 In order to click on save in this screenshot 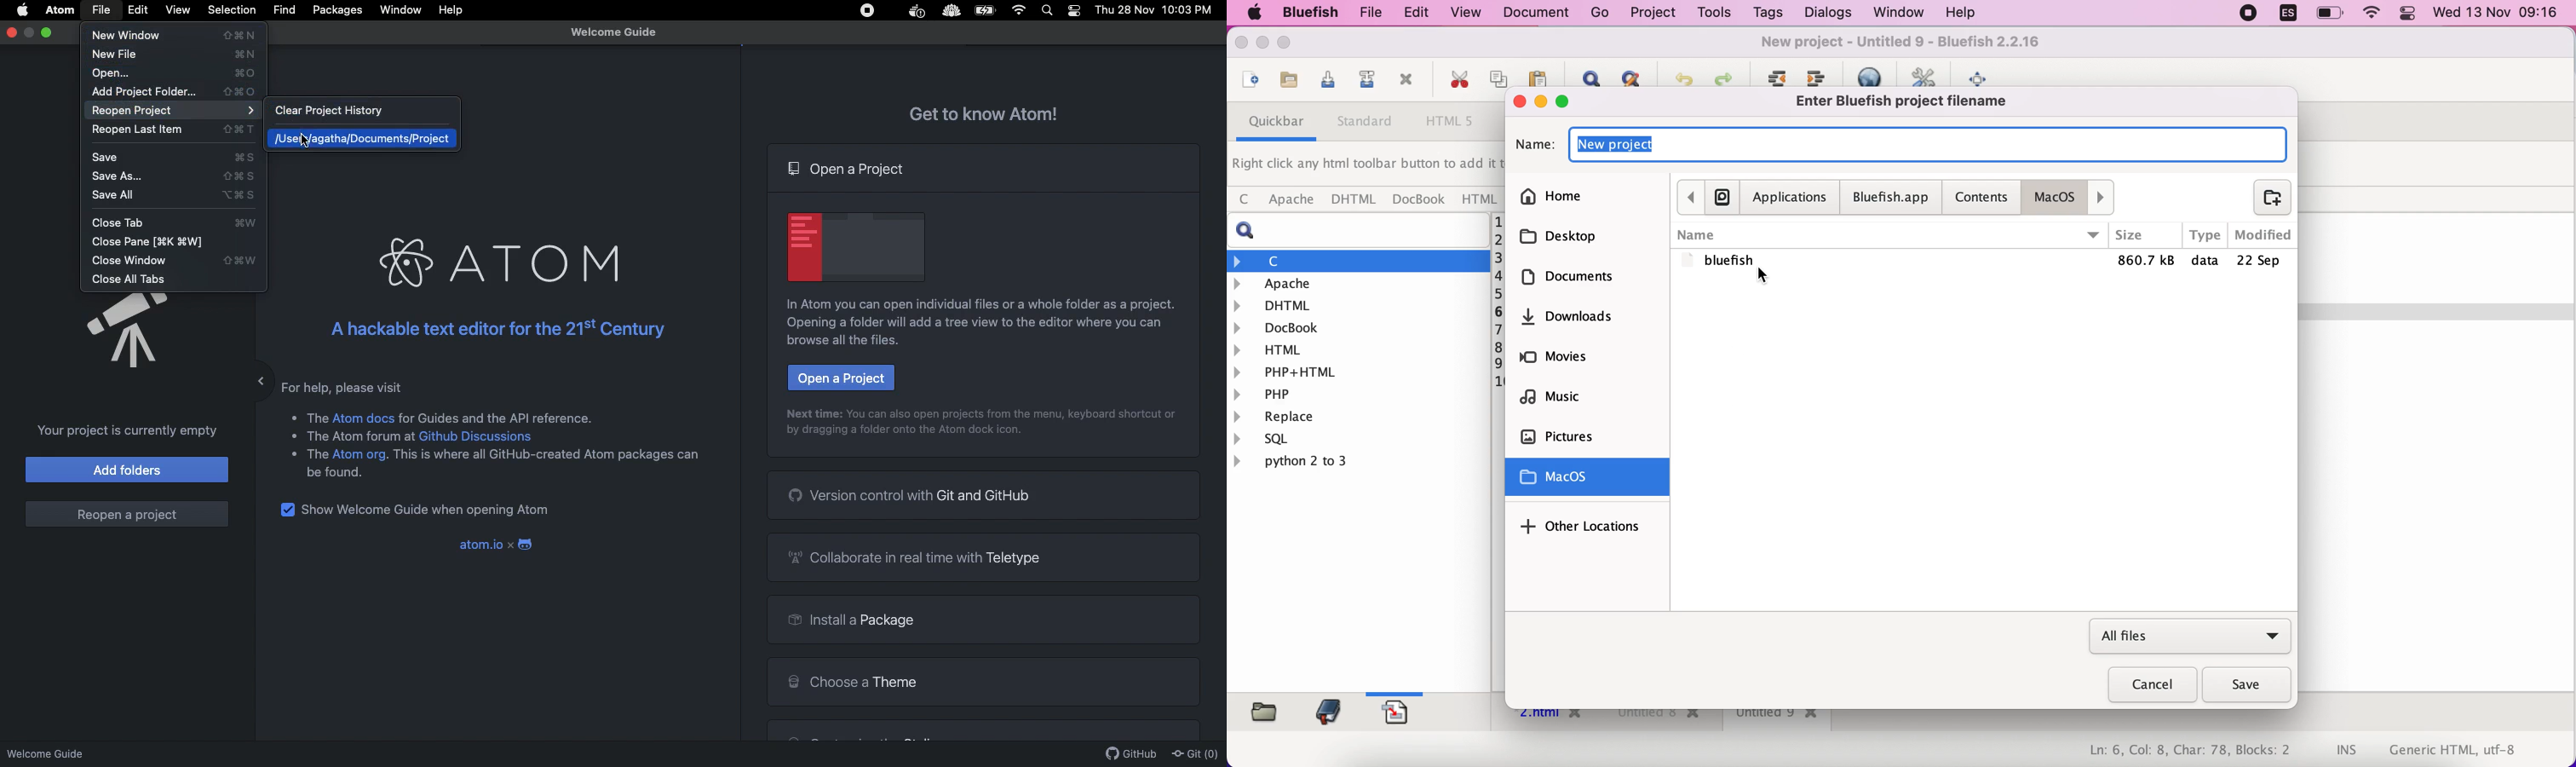, I will do `click(2249, 686)`.